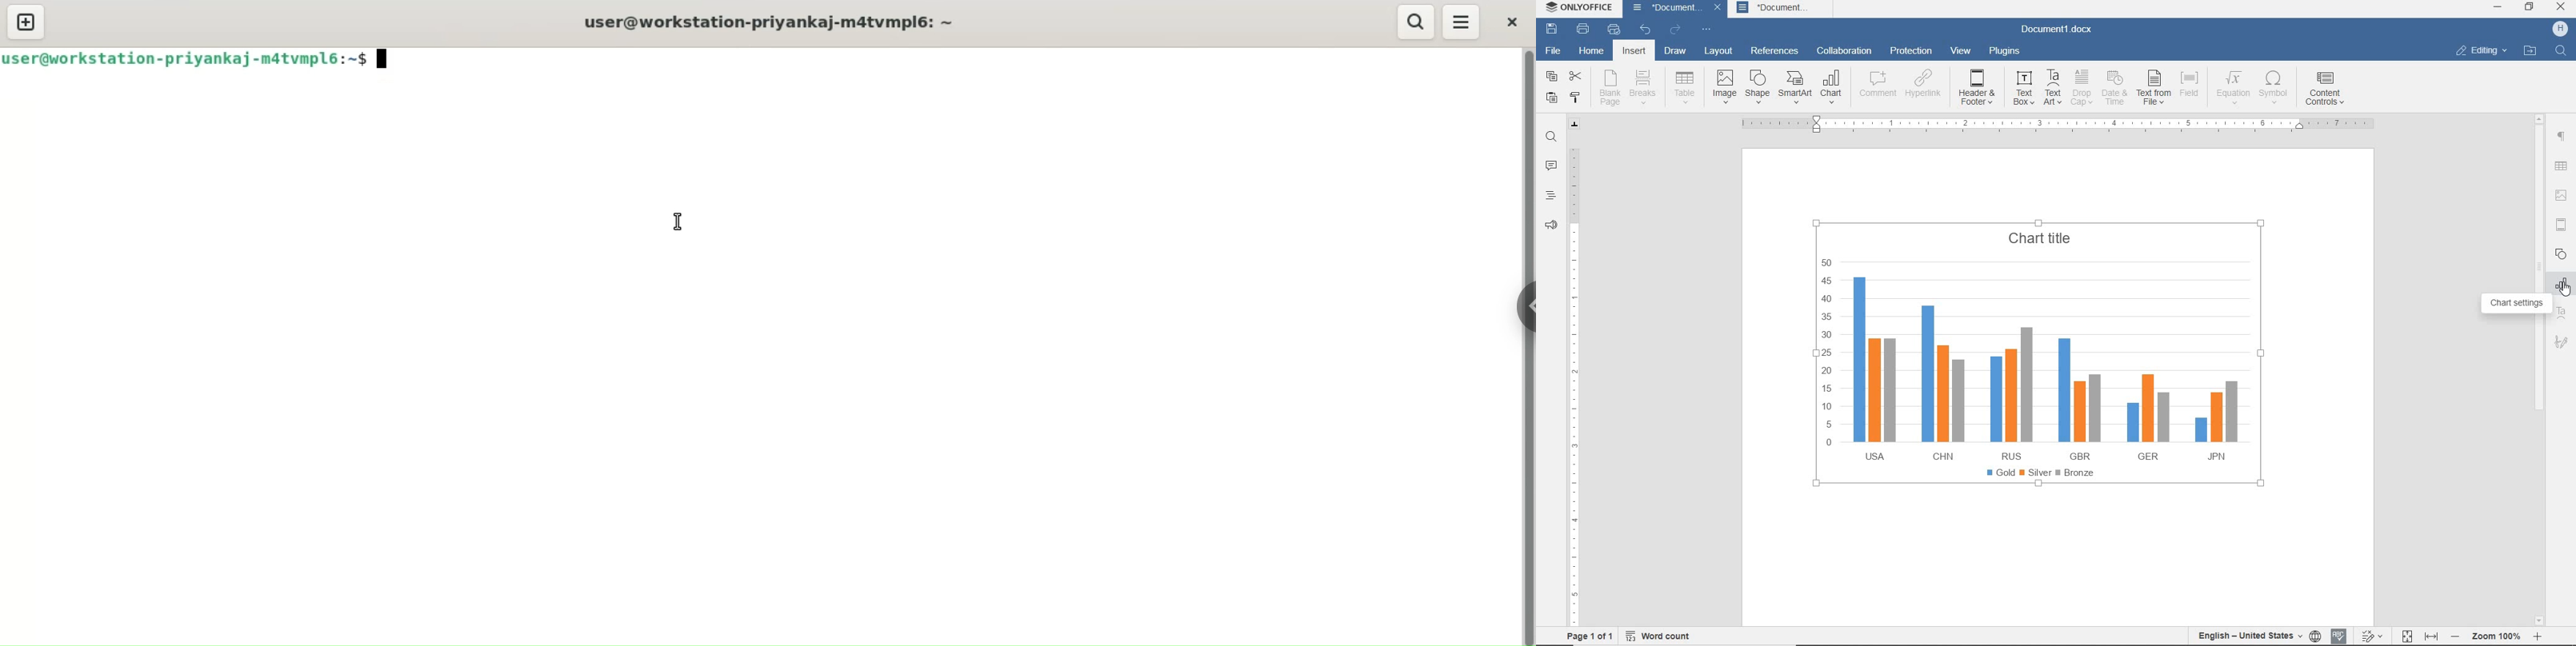 The image size is (2576, 672). What do you see at coordinates (1962, 50) in the screenshot?
I see `view` at bounding box center [1962, 50].